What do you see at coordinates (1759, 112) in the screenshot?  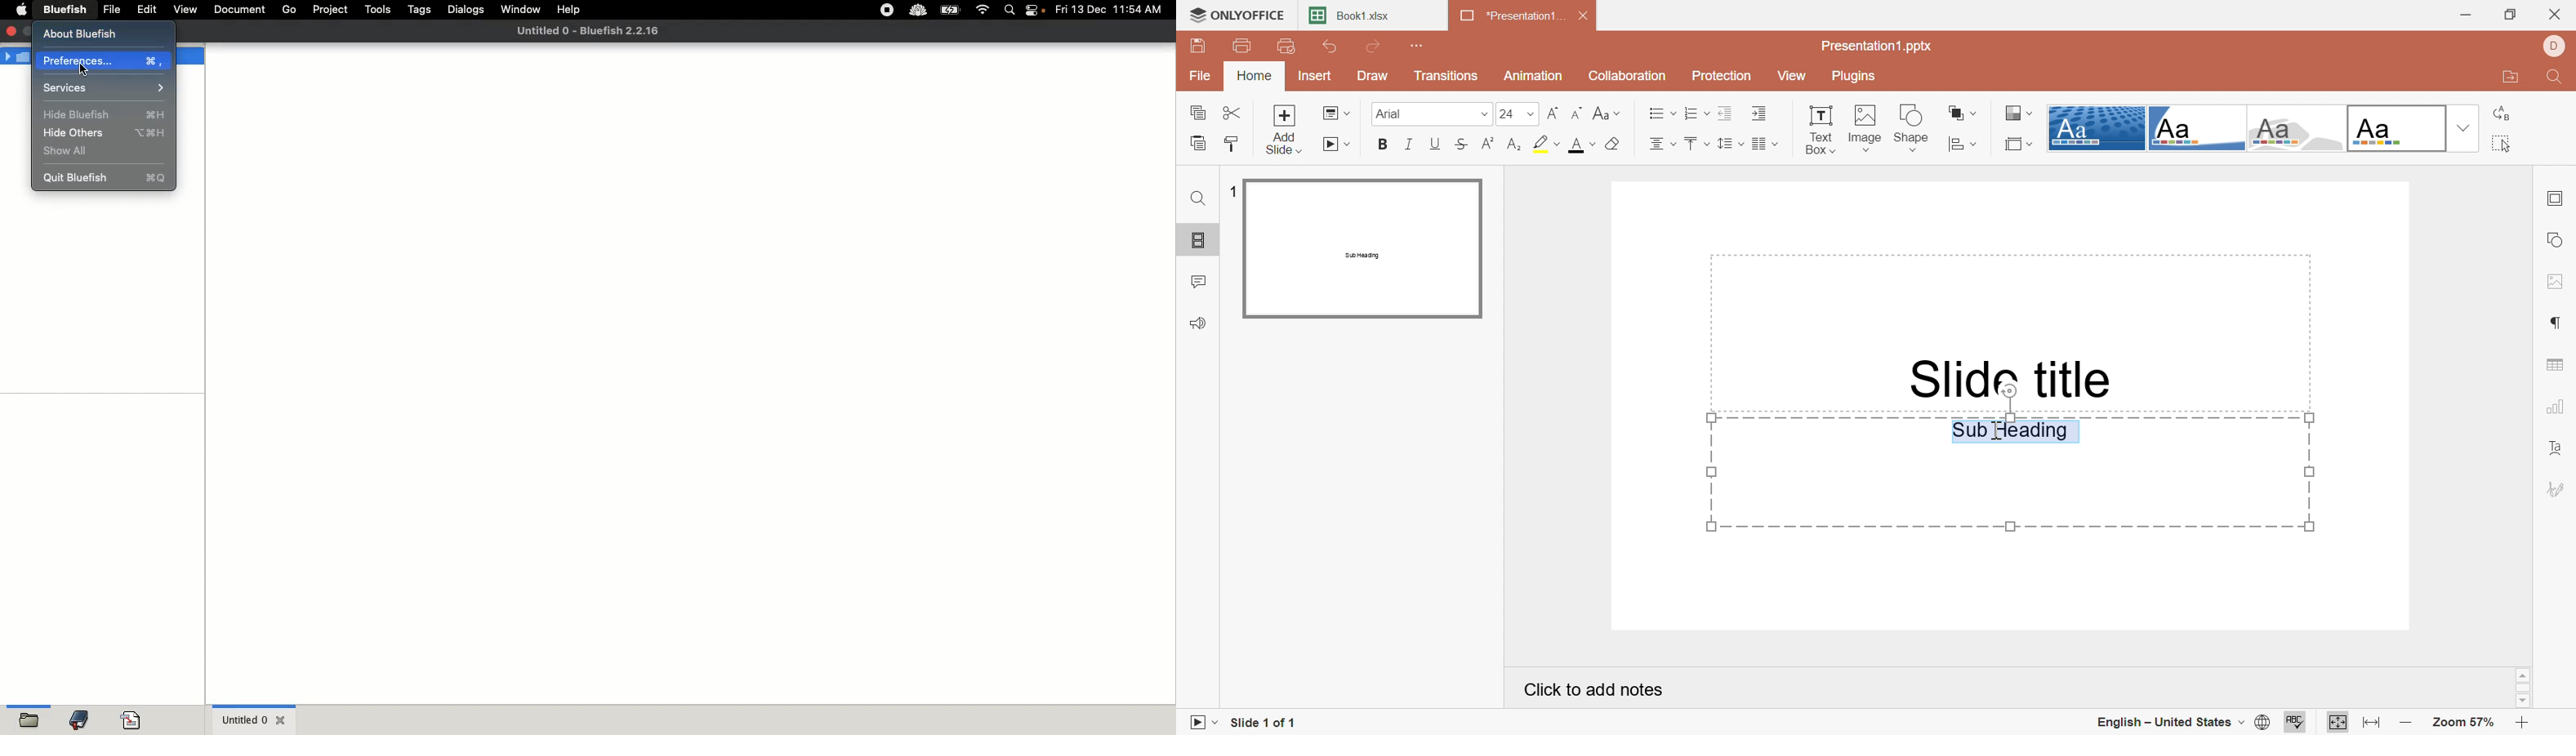 I see `Increase Indent` at bounding box center [1759, 112].